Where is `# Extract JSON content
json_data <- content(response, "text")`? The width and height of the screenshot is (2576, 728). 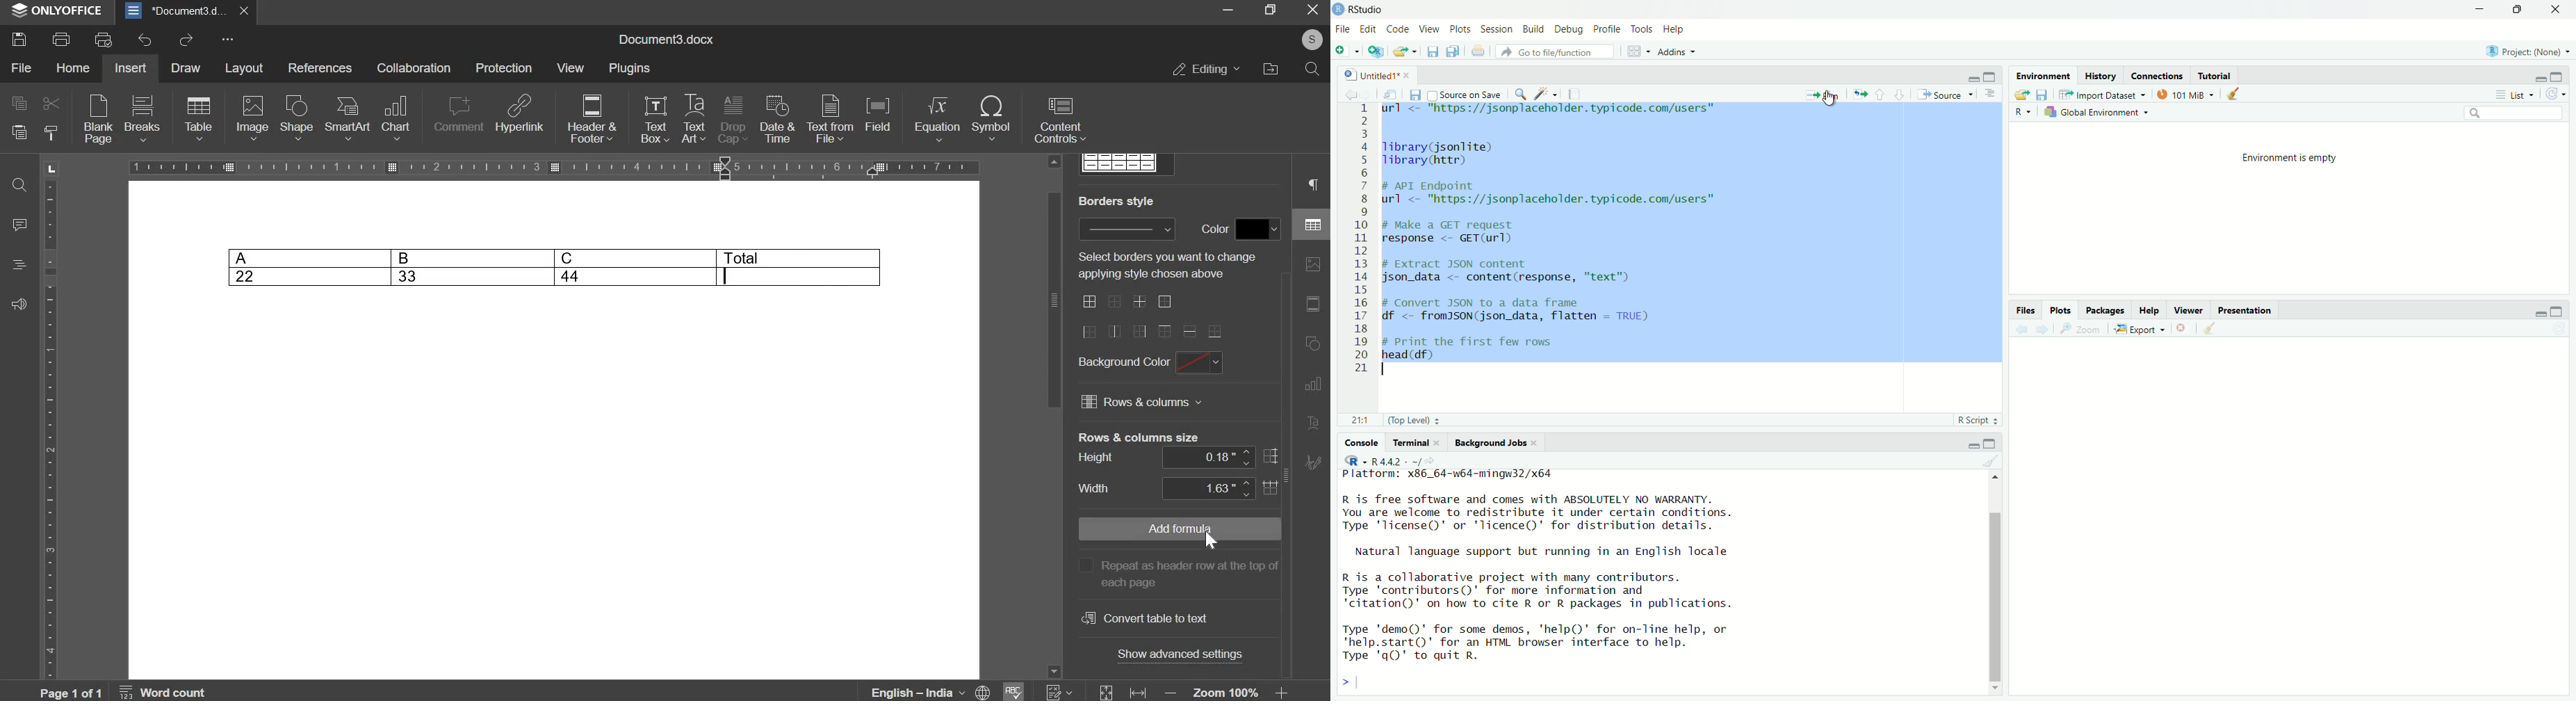
# Extract JSON content
json_data <- content(response, "text") is located at coordinates (1509, 270).